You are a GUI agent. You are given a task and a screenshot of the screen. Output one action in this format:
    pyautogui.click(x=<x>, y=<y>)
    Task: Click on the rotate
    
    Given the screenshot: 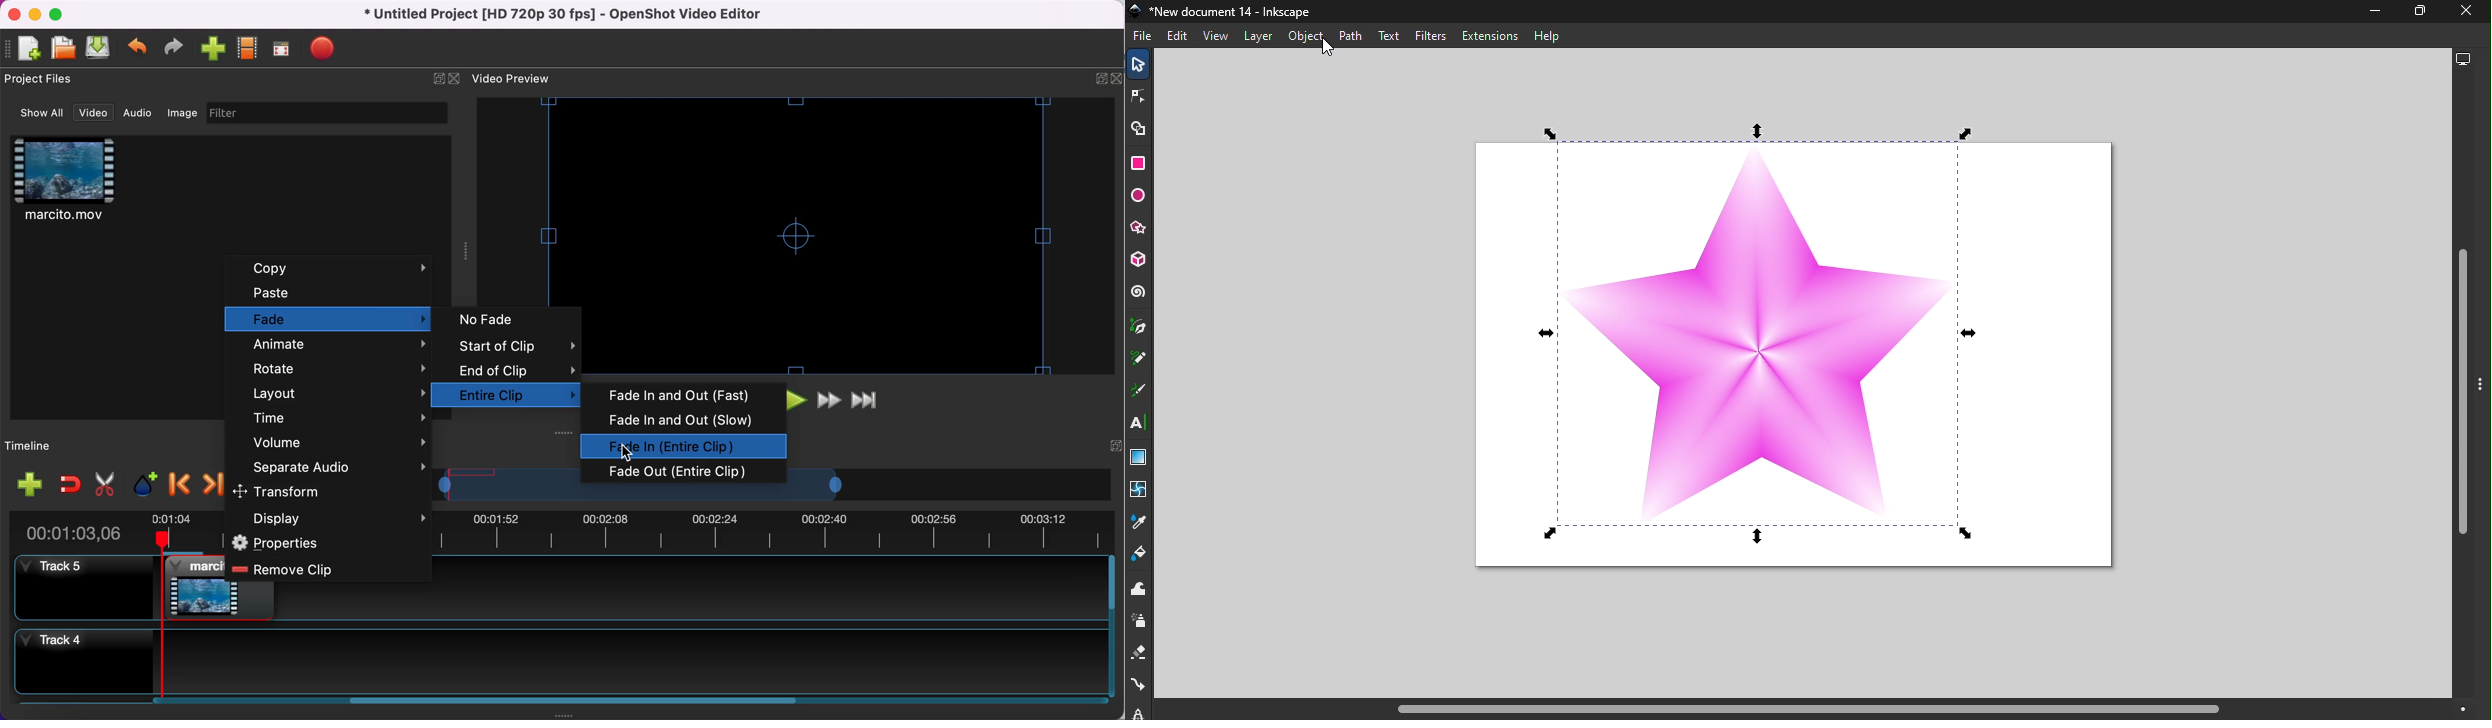 What is the action you would take?
    pyautogui.click(x=333, y=369)
    